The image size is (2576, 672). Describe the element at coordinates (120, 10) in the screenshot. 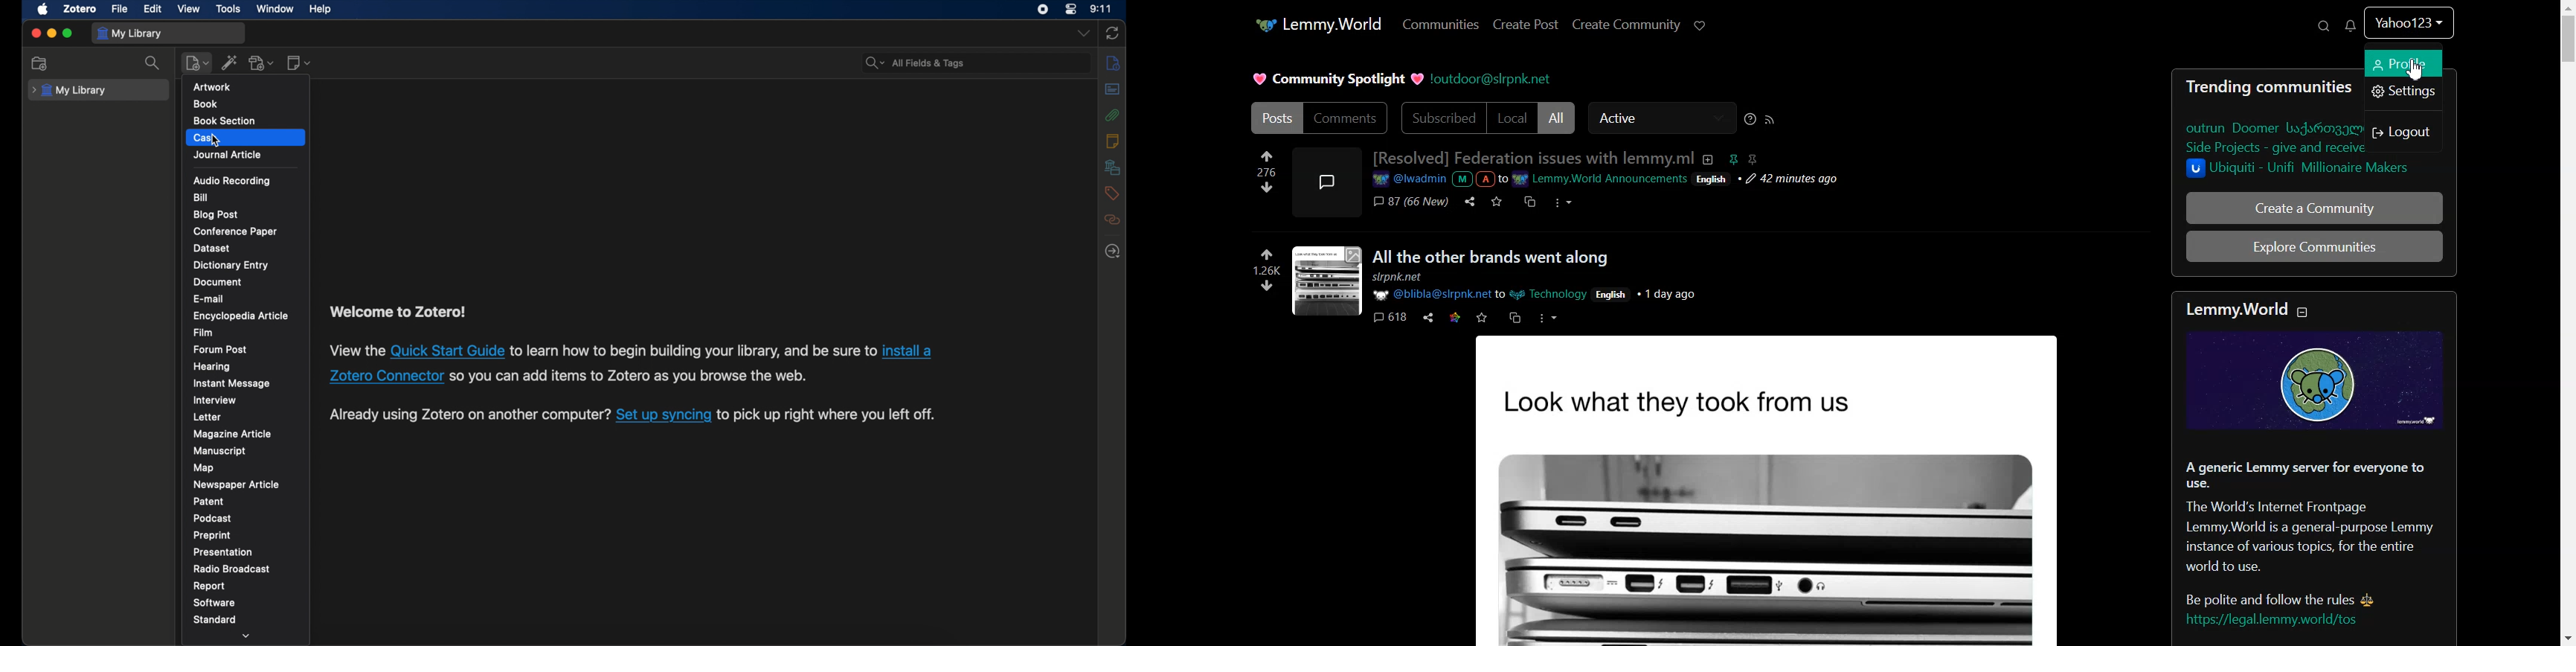

I see `file` at that location.